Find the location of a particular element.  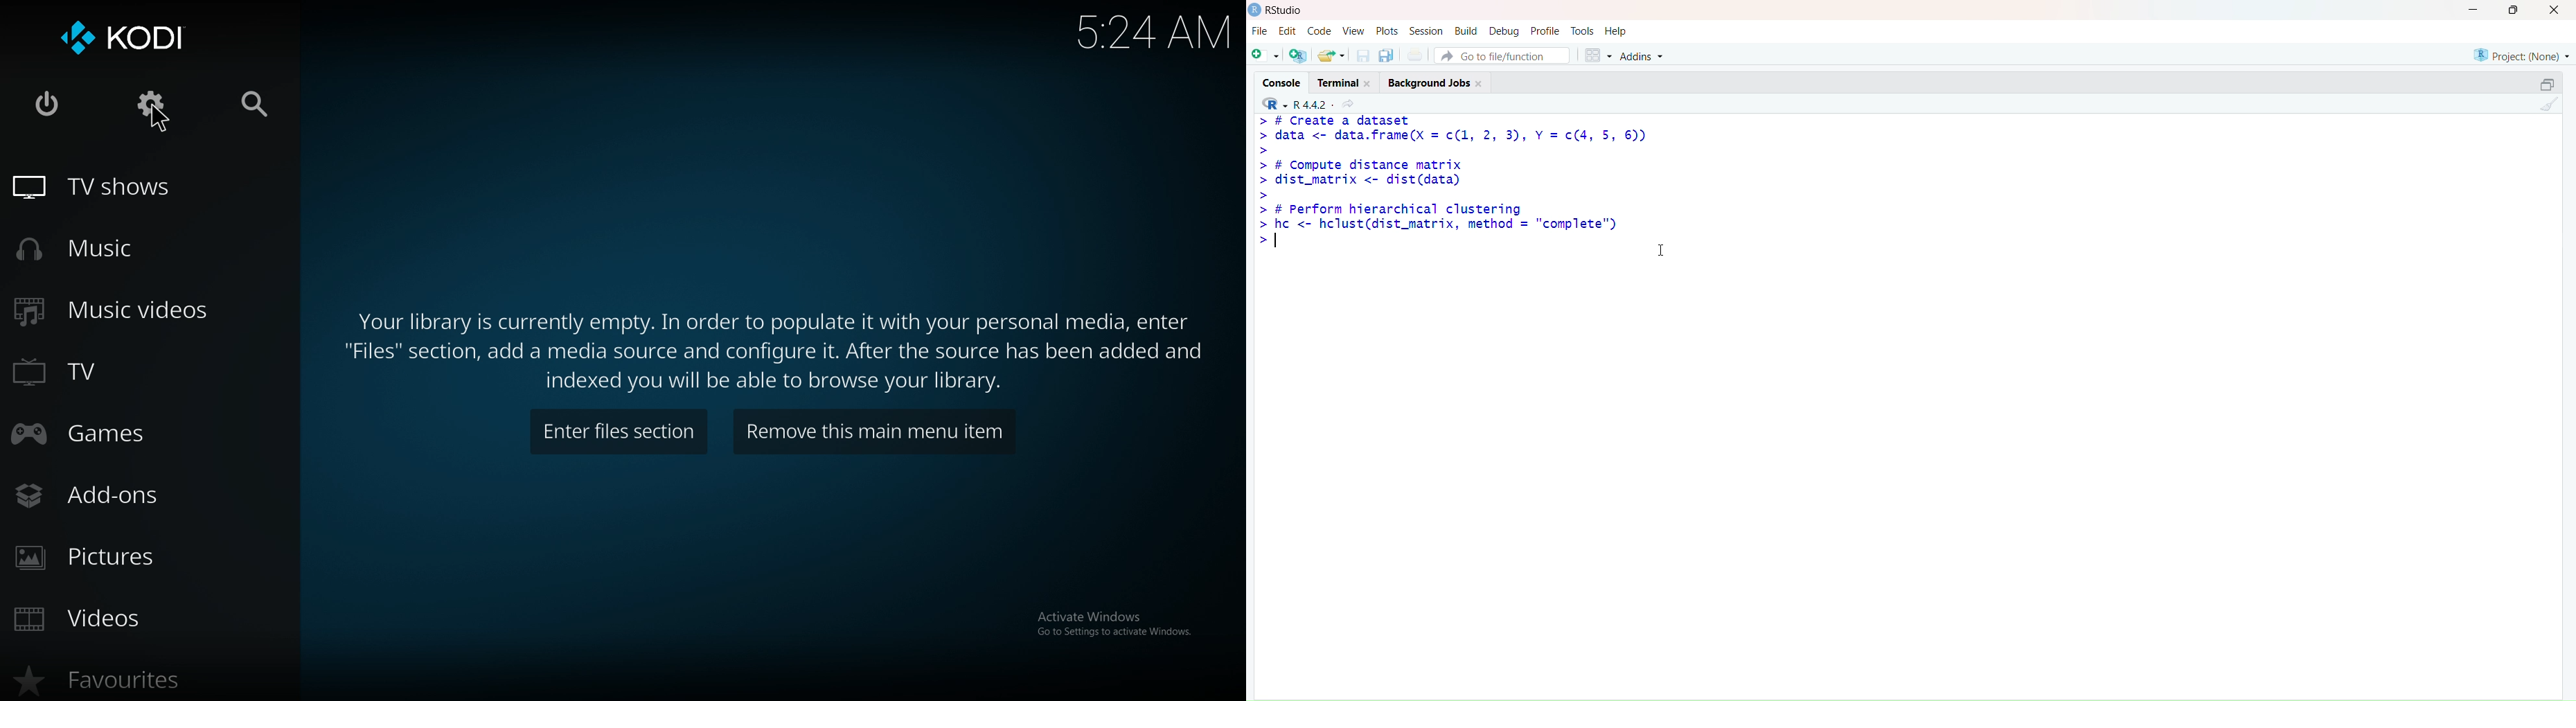

View is located at coordinates (1353, 30).